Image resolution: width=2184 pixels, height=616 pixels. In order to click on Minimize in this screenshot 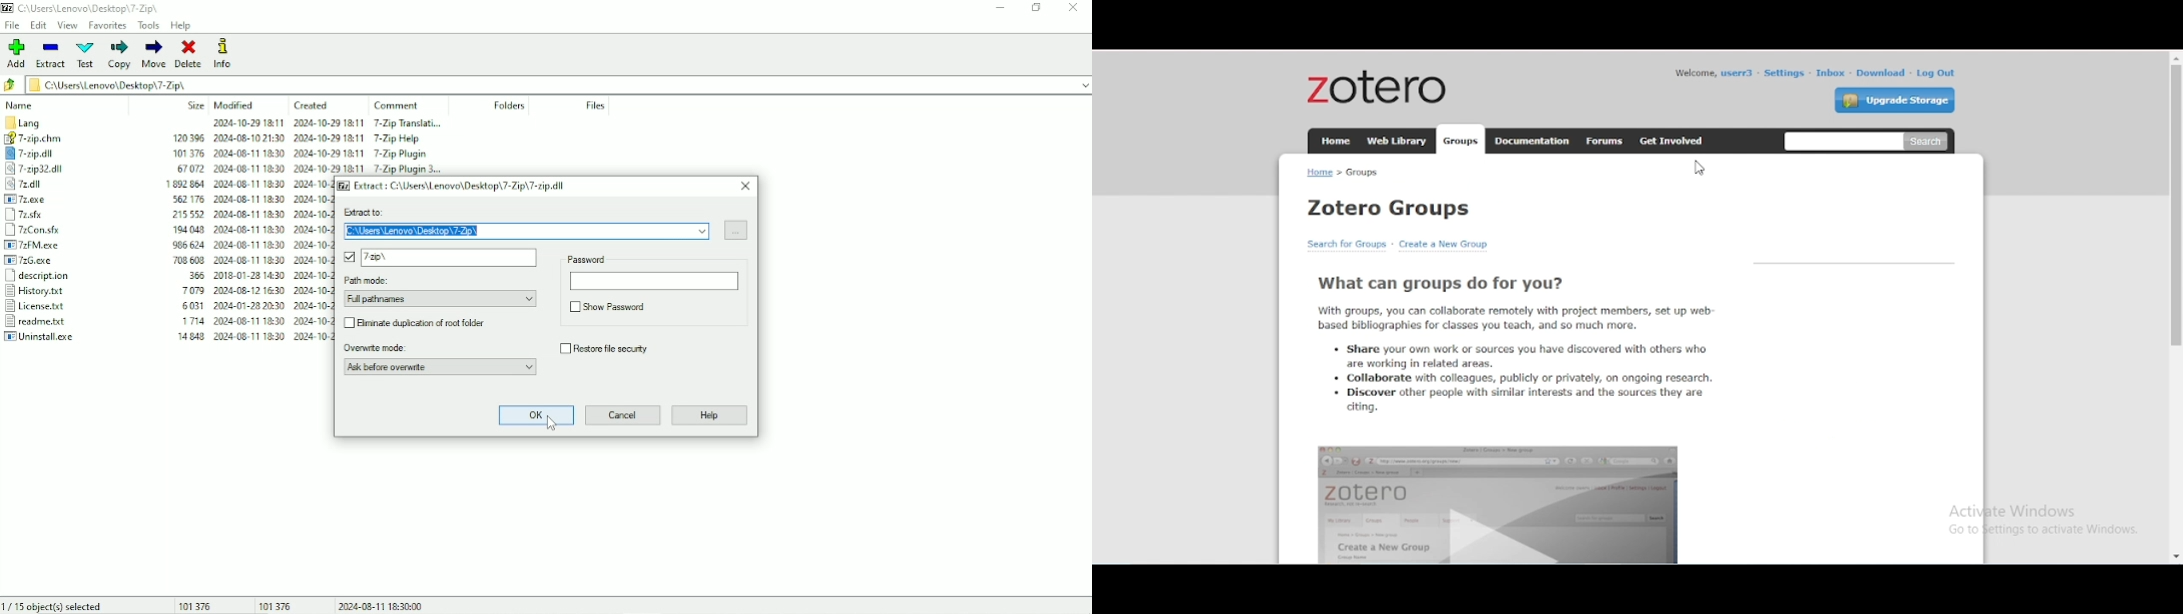, I will do `click(1000, 7)`.